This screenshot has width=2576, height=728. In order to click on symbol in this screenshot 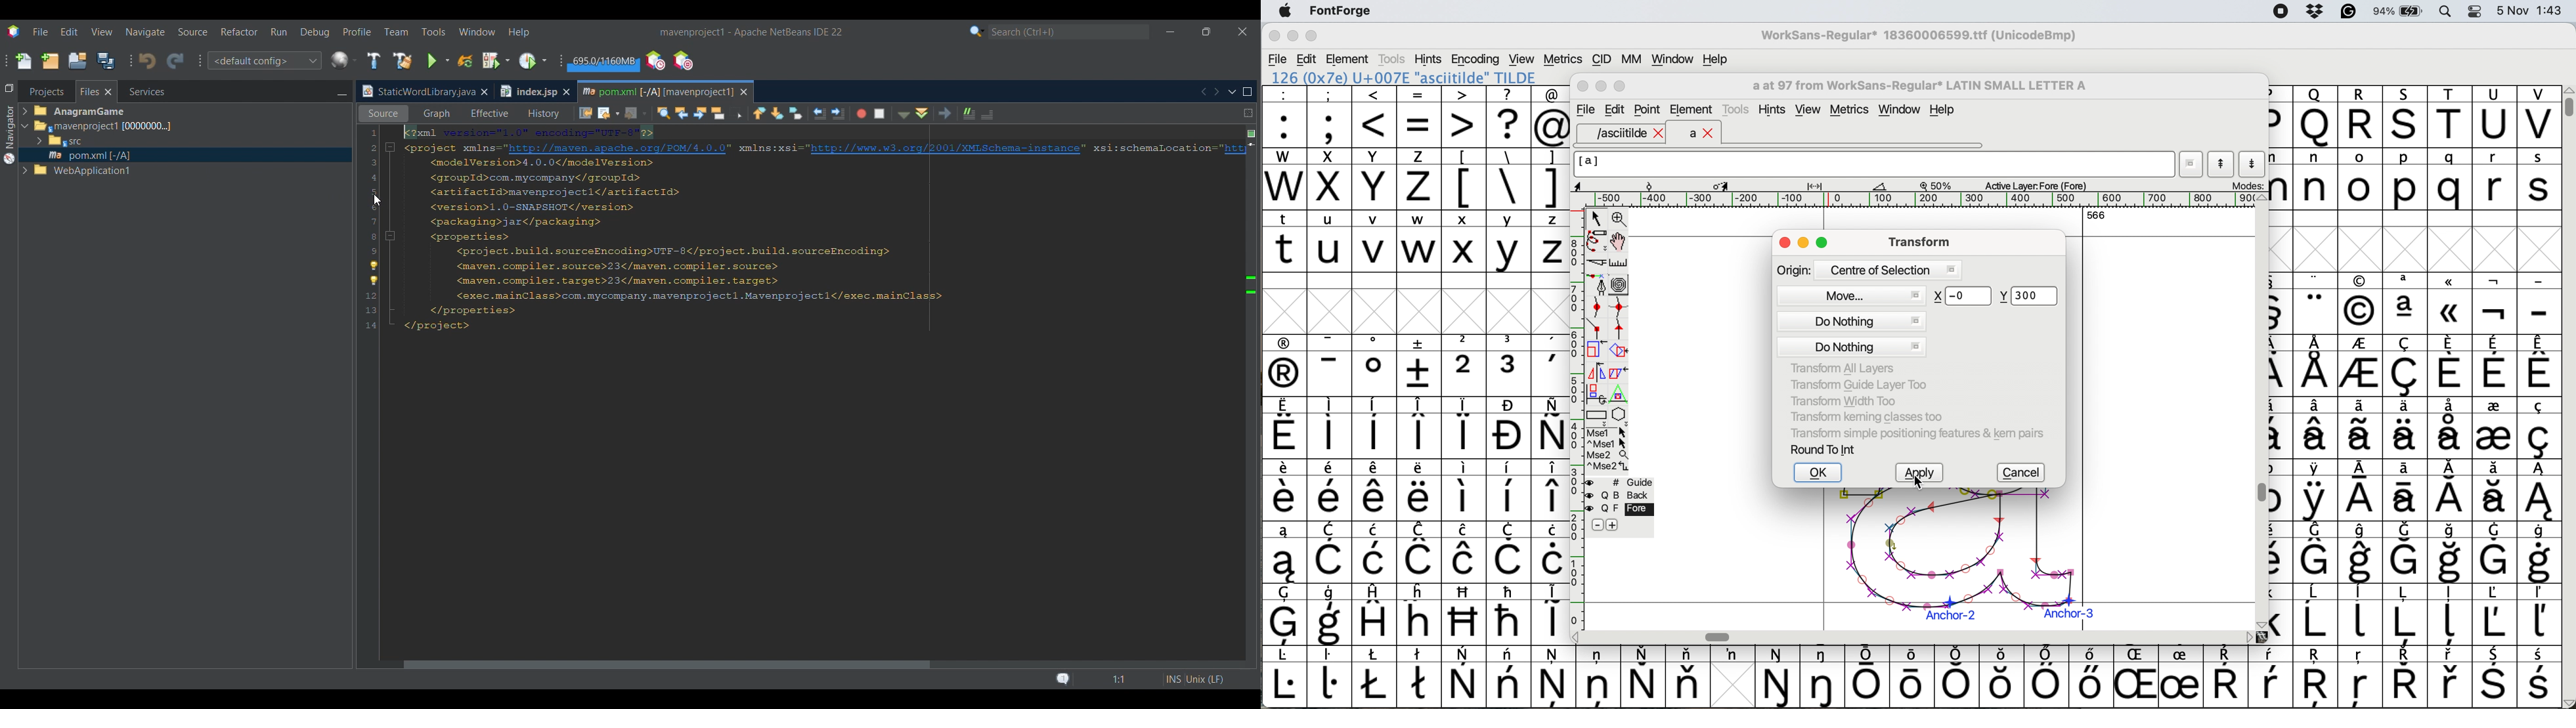, I will do `click(2539, 553)`.